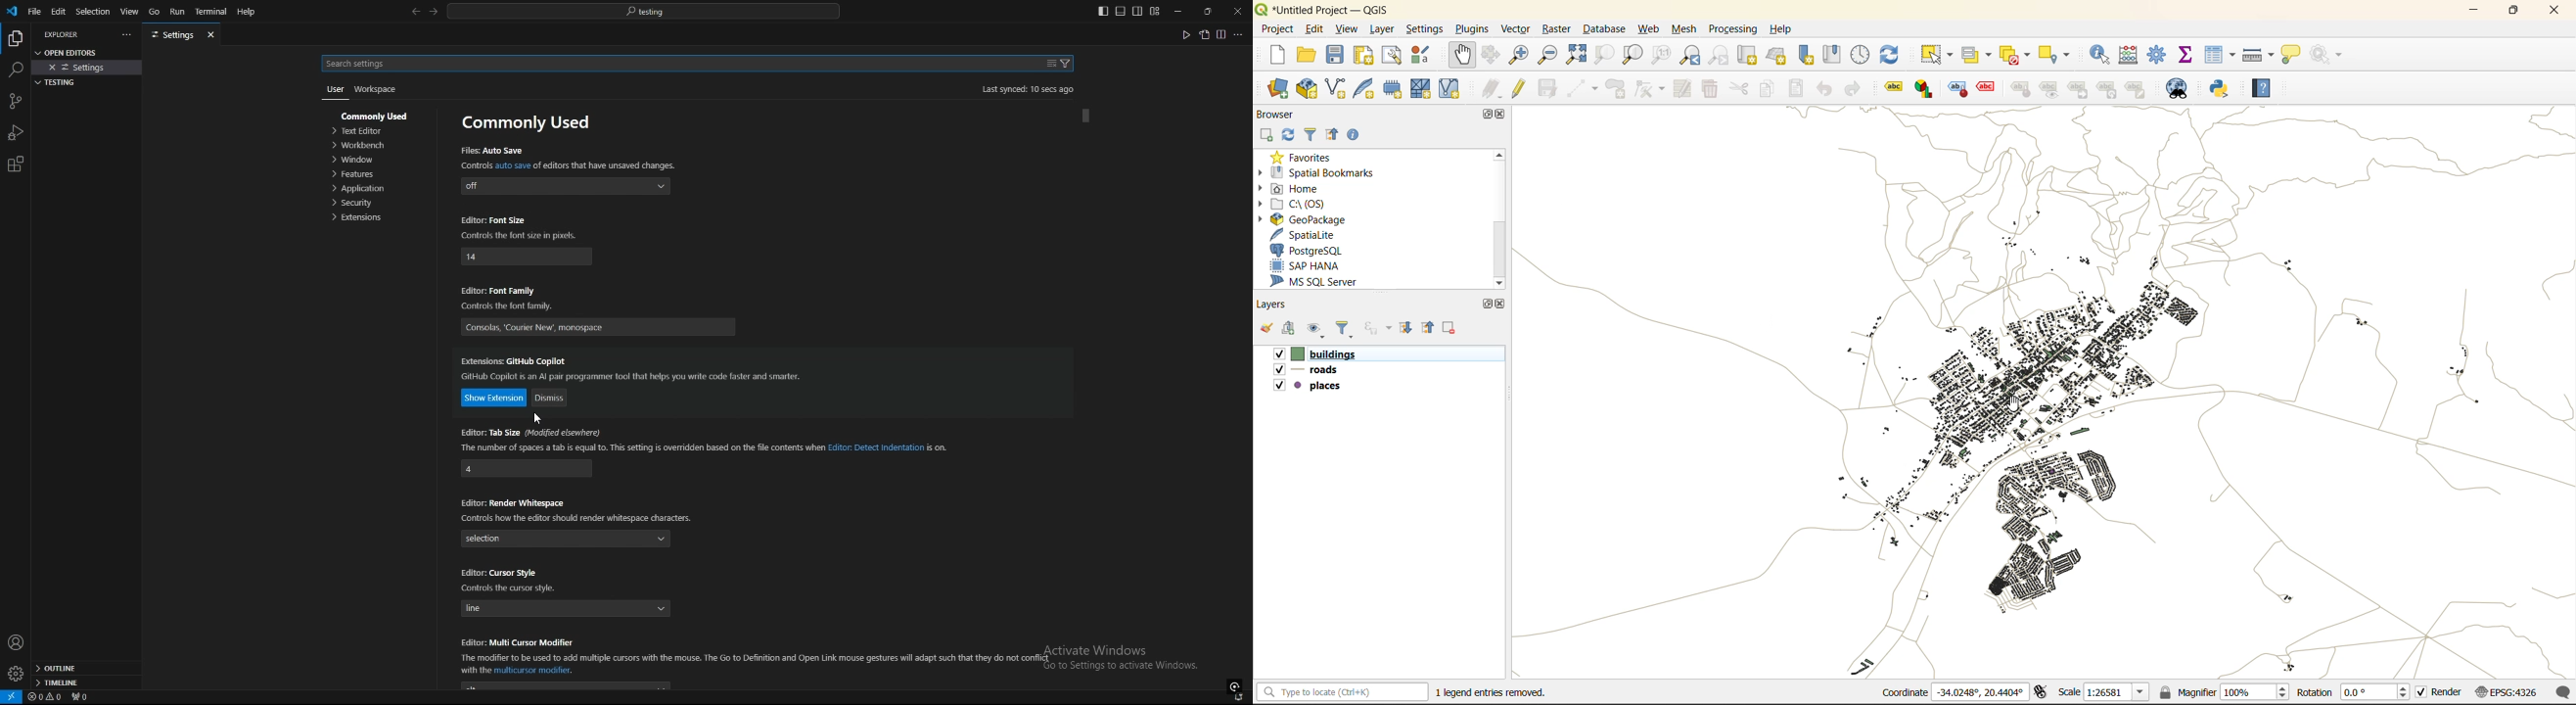 This screenshot has width=2576, height=728. I want to click on 4, so click(526, 469).